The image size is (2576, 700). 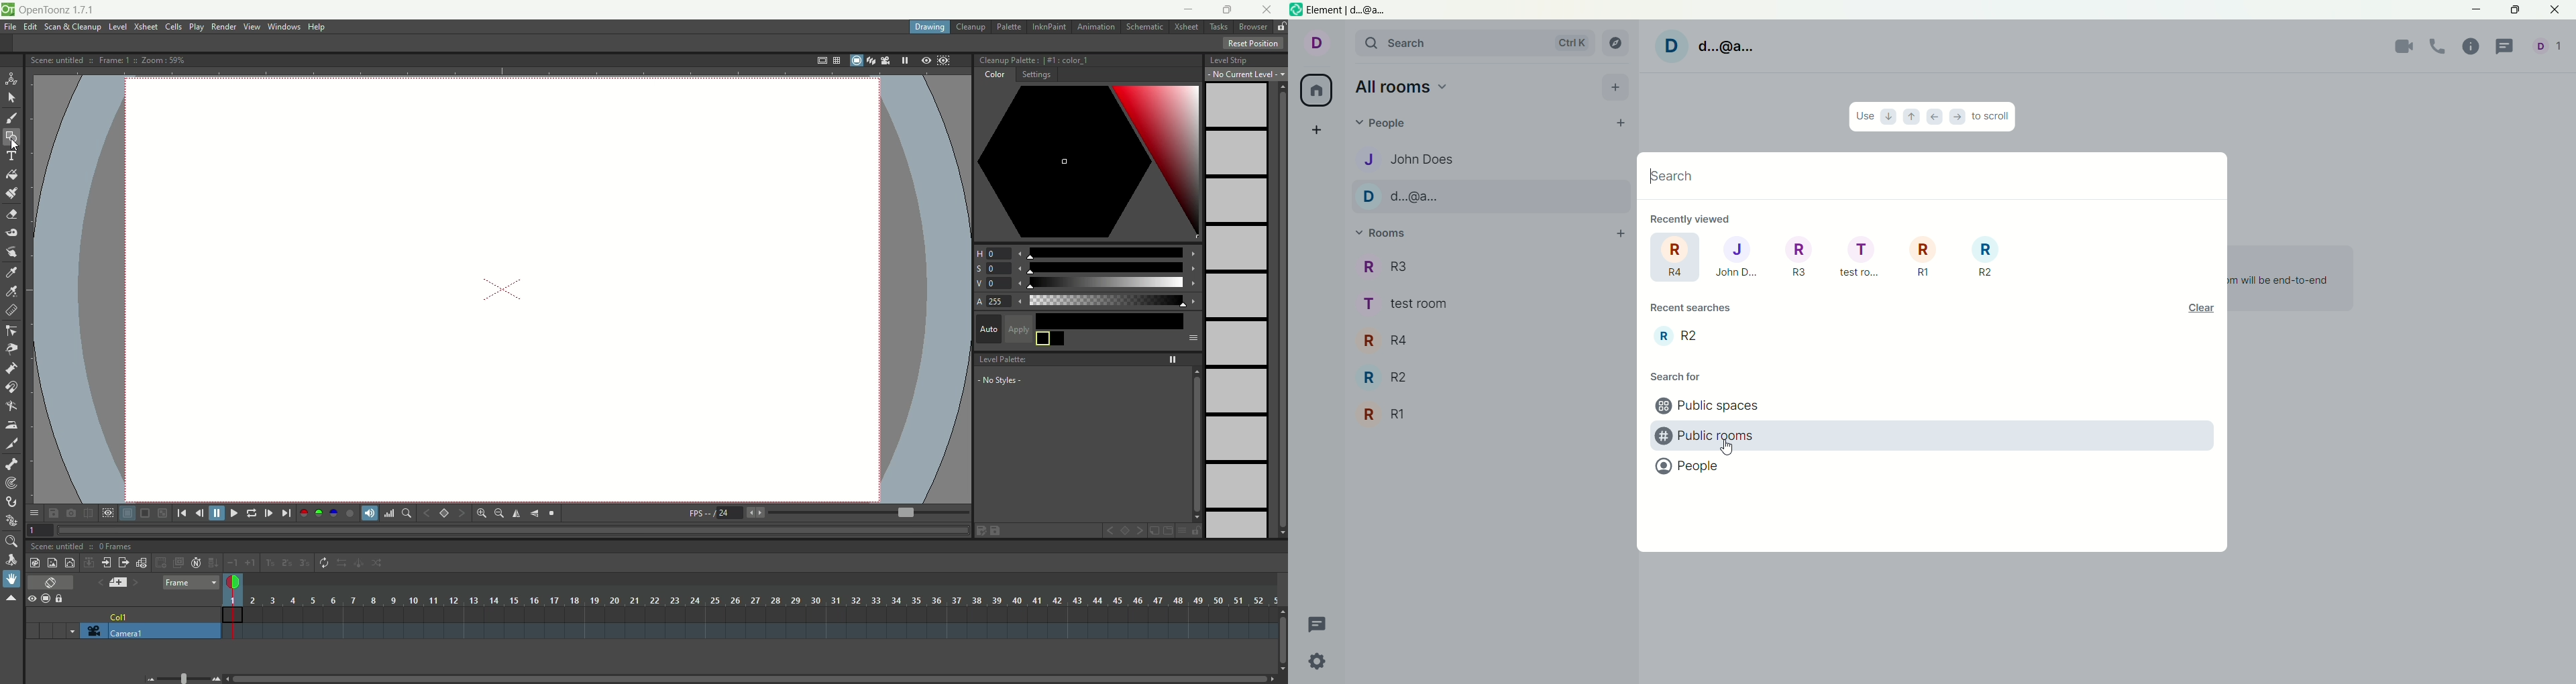 I want to click on voice call, so click(x=2438, y=46).